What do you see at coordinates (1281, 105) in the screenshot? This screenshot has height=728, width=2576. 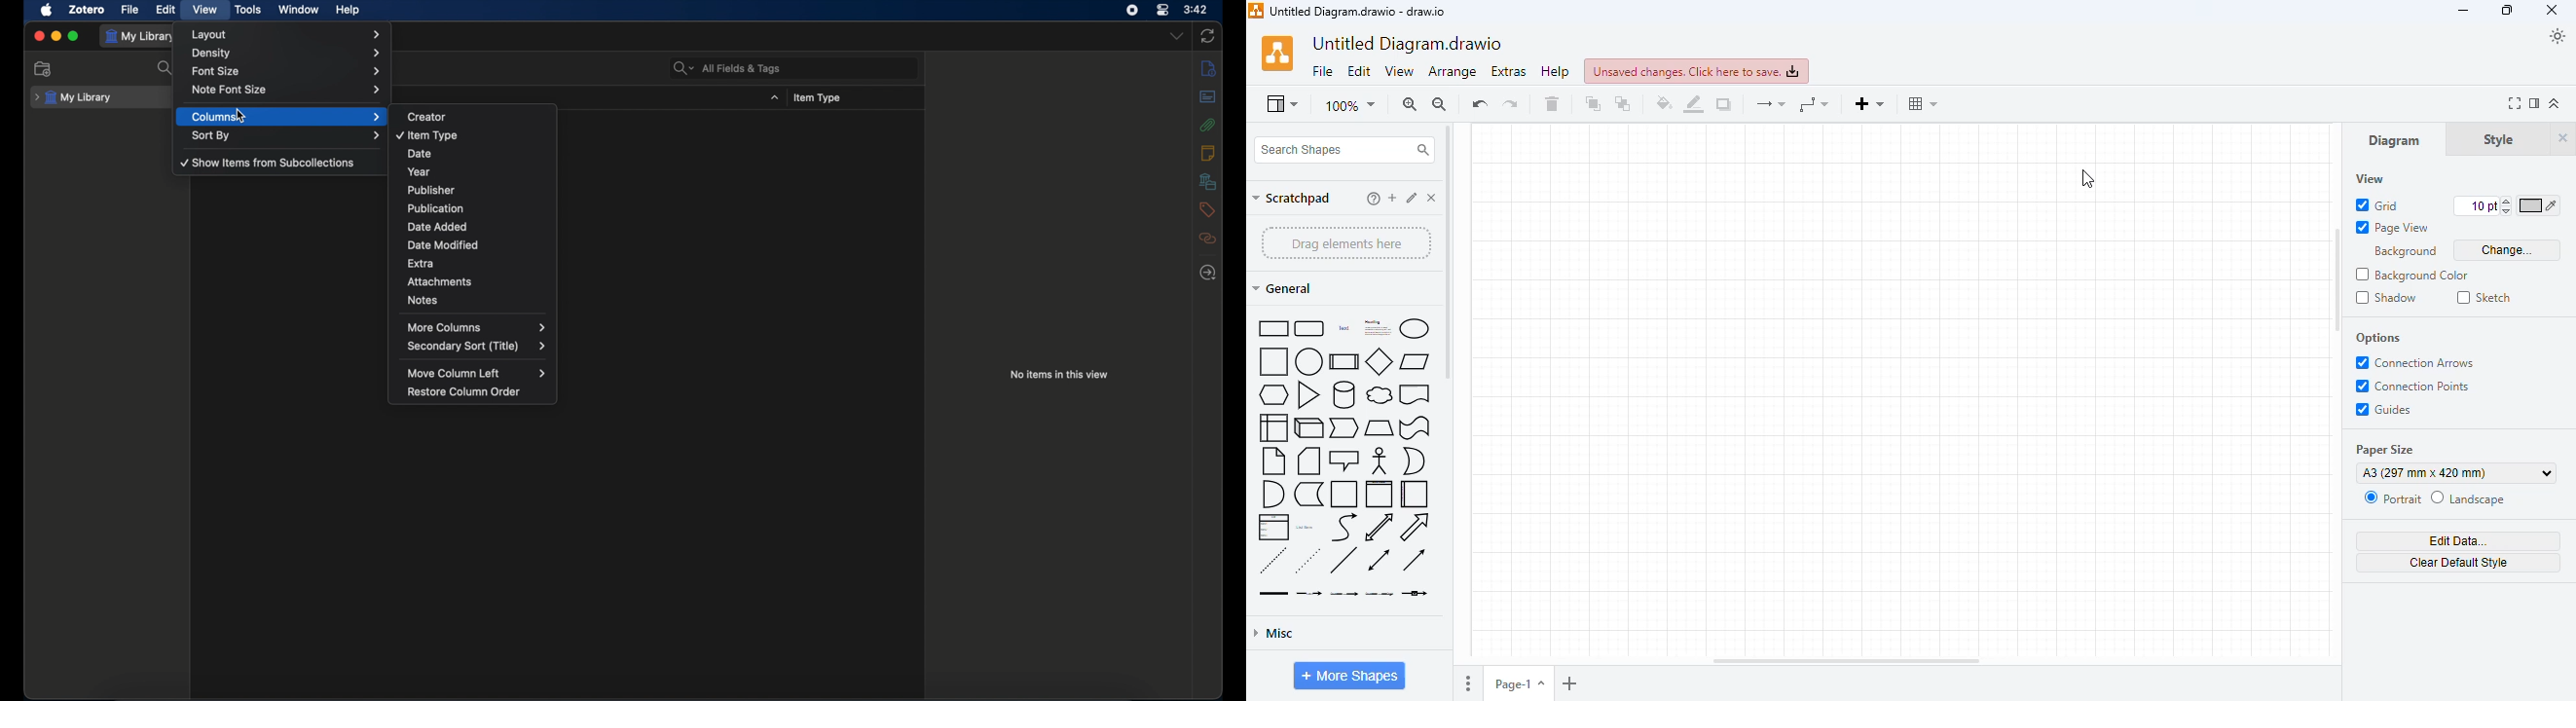 I see `view` at bounding box center [1281, 105].